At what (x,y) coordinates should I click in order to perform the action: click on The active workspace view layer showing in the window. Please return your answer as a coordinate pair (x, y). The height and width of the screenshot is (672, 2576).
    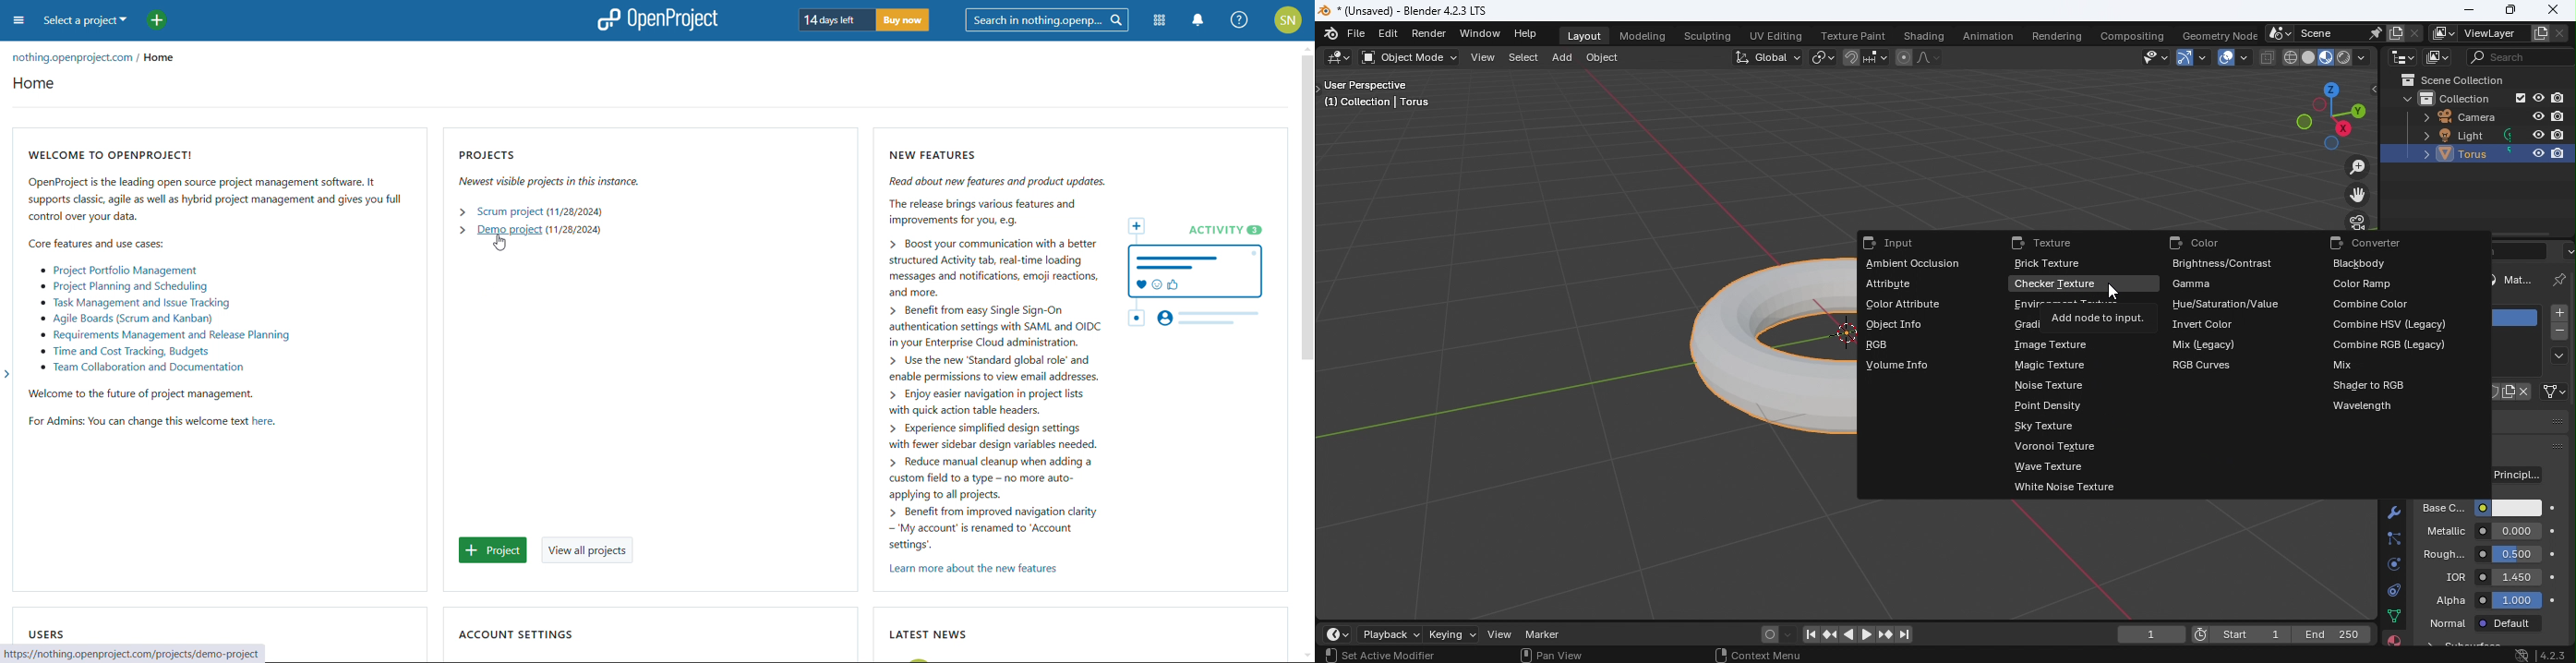
    Looking at the image, I should click on (2441, 33).